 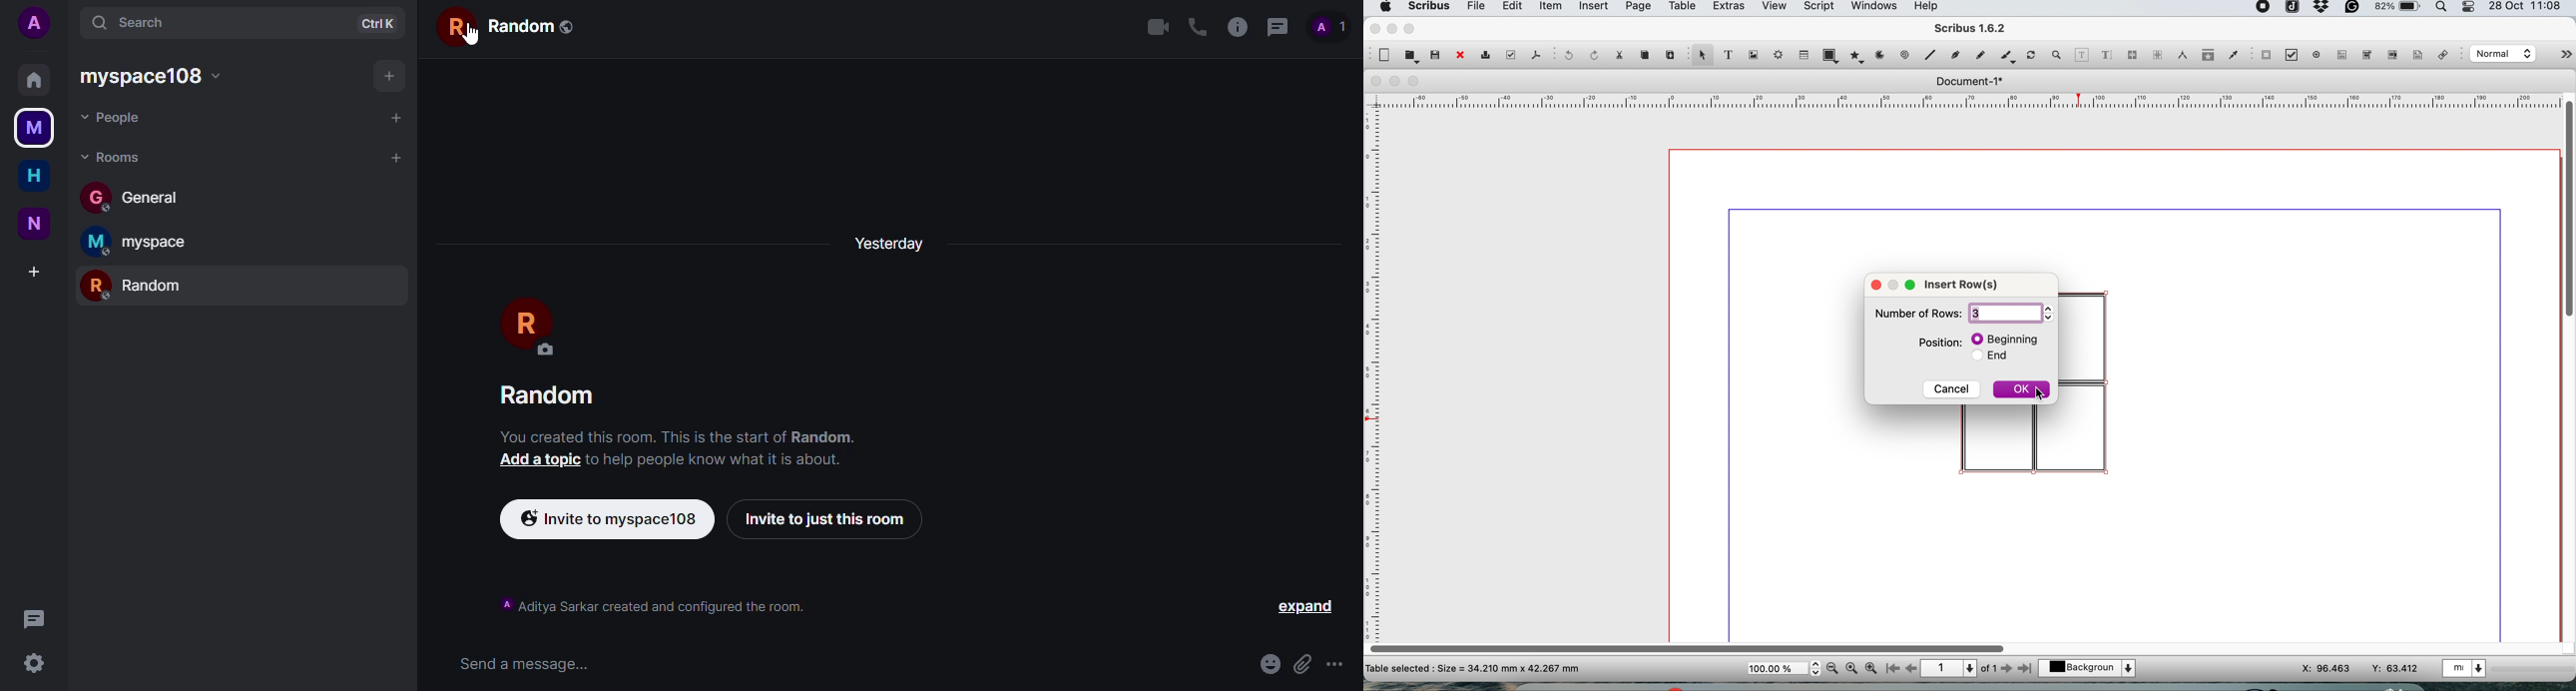 I want to click on go to next page, so click(x=2007, y=669).